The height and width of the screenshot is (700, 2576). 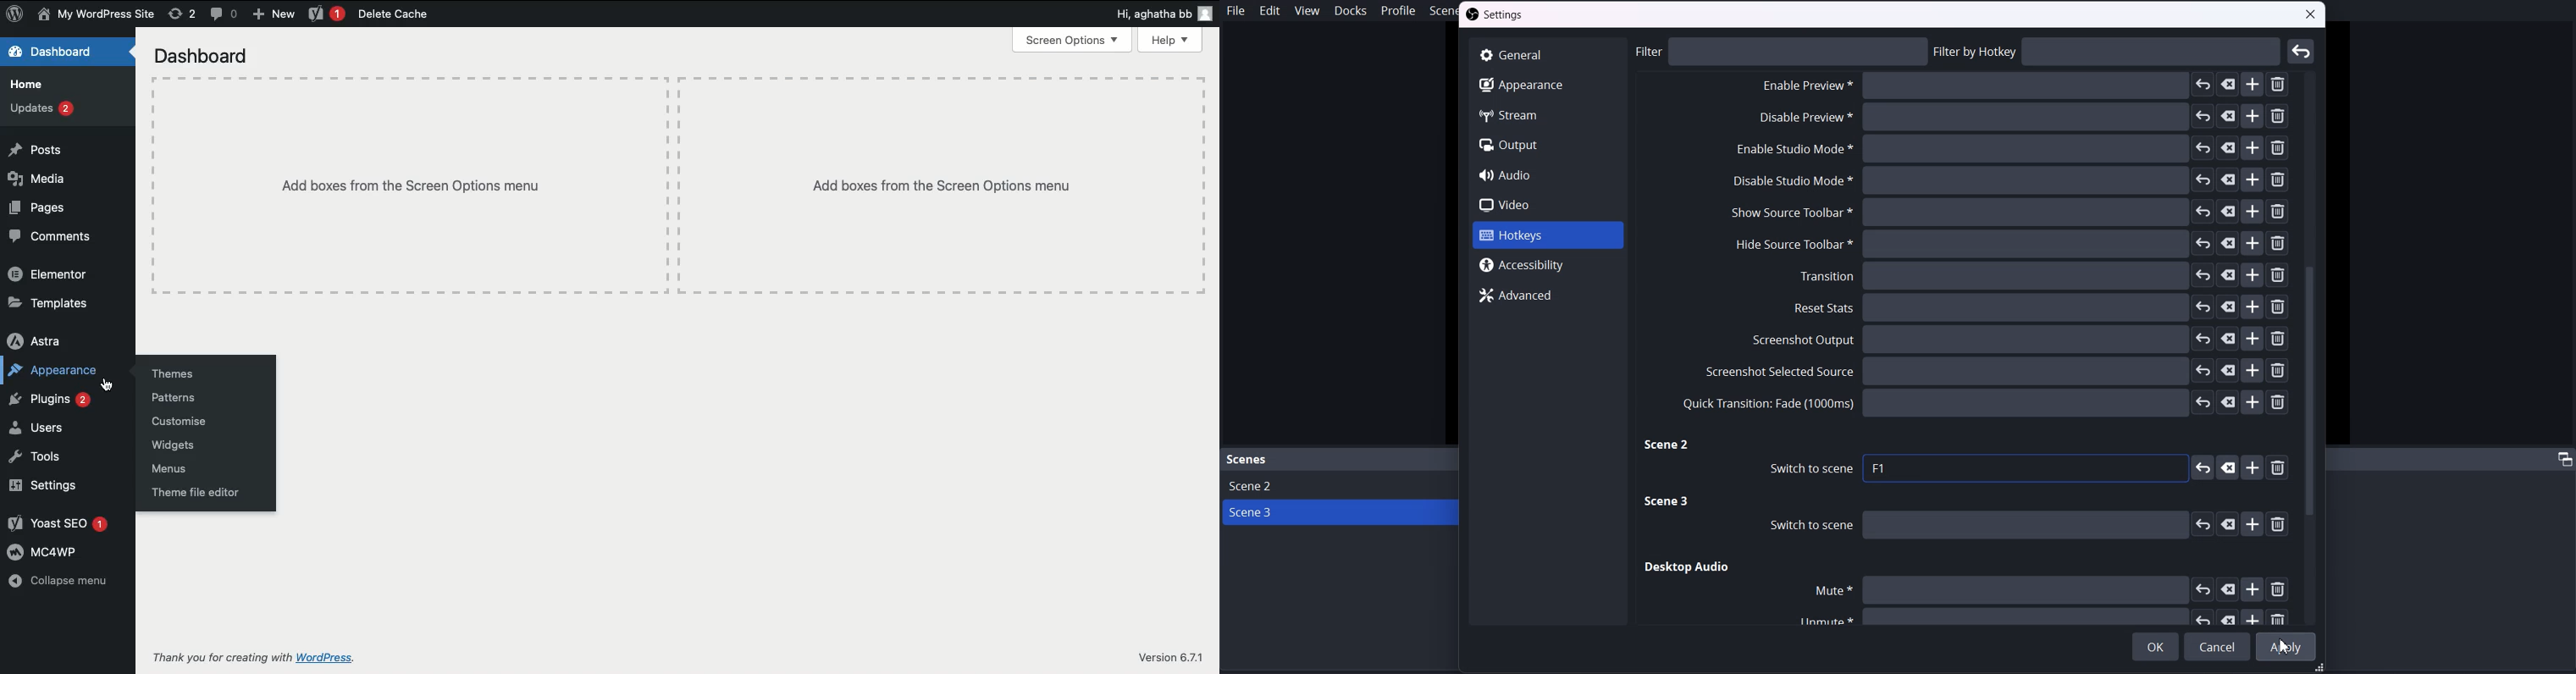 What do you see at coordinates (1983, 403) in the screenshot?
I see `Quick transition fade` at bounding box center [1983, 403].